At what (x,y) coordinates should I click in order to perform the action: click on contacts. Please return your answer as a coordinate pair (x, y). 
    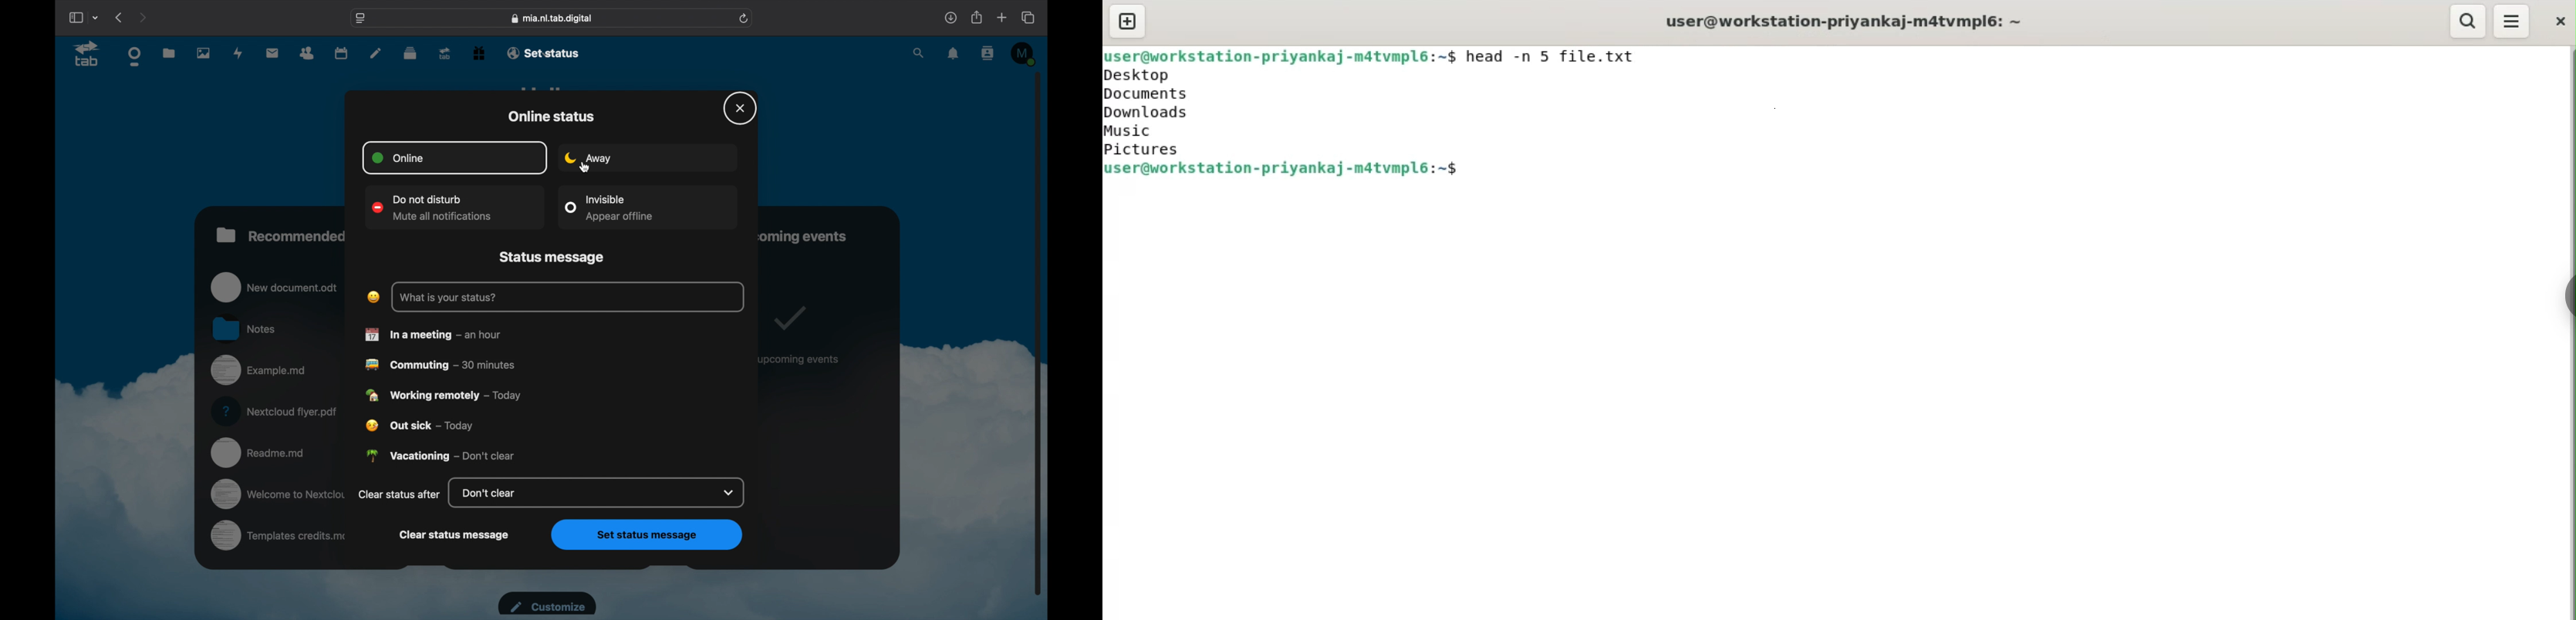
    Looking at the image, I should click on (988, 53).